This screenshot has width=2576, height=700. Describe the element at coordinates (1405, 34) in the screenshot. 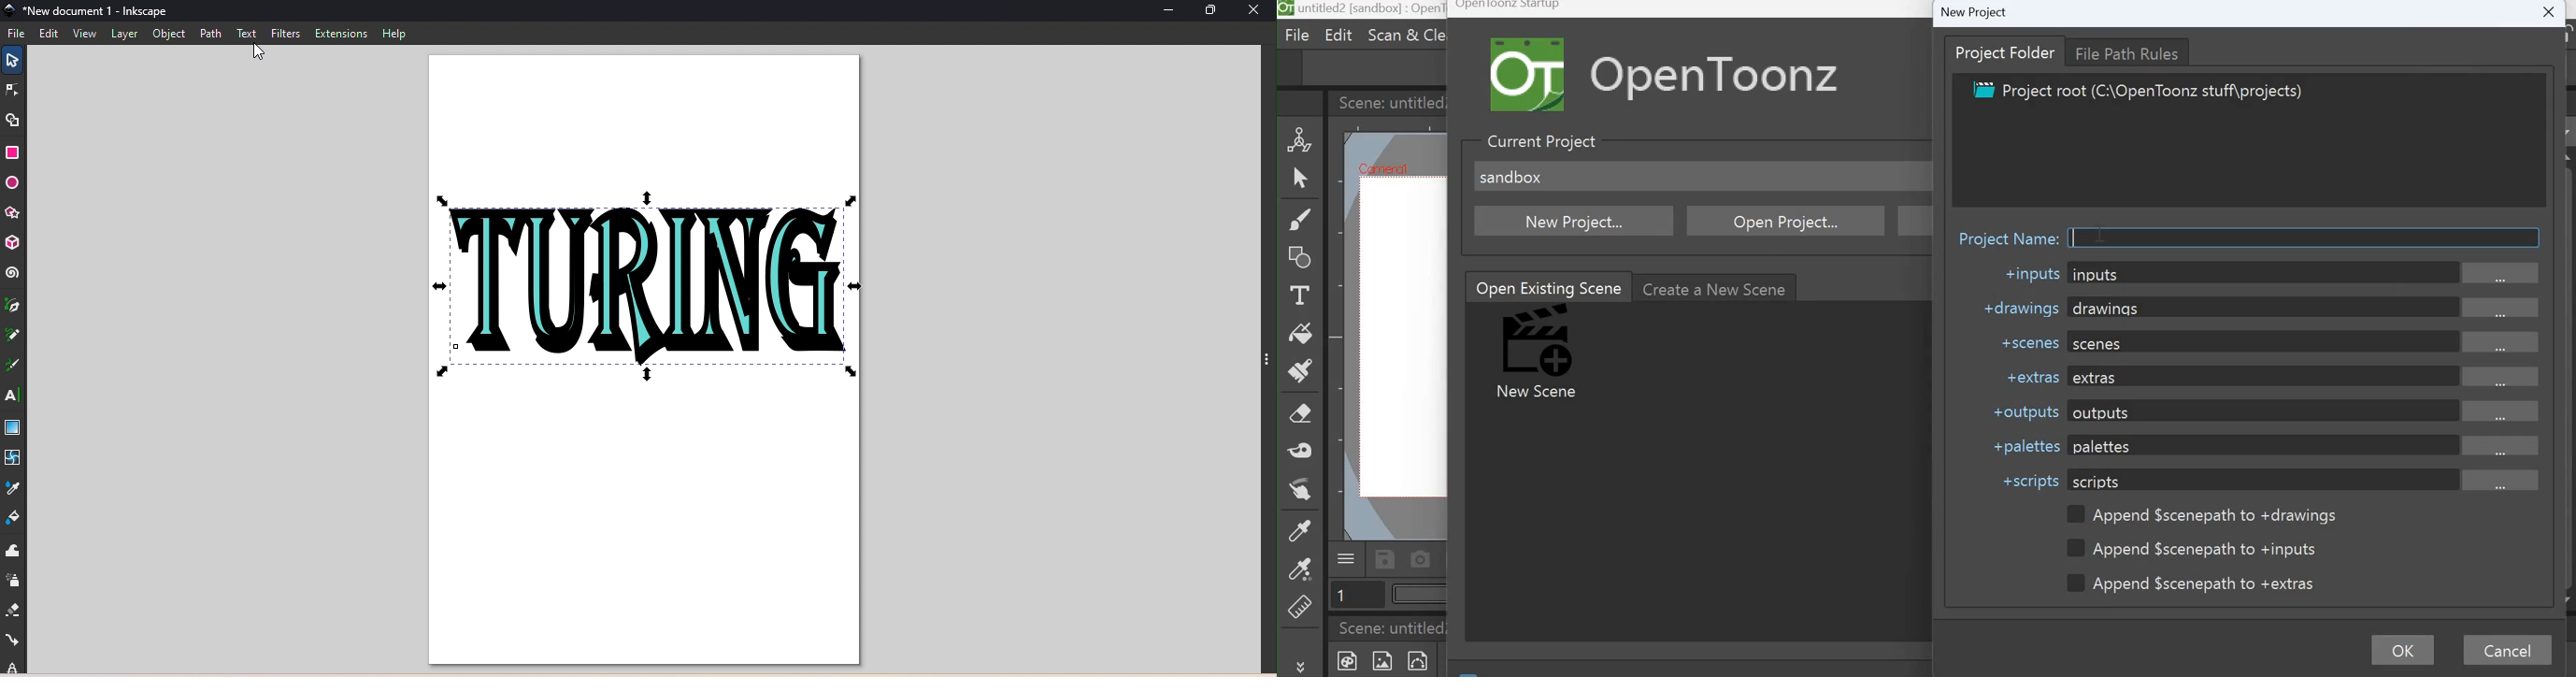

I see `Scan & cleanup` at that location.